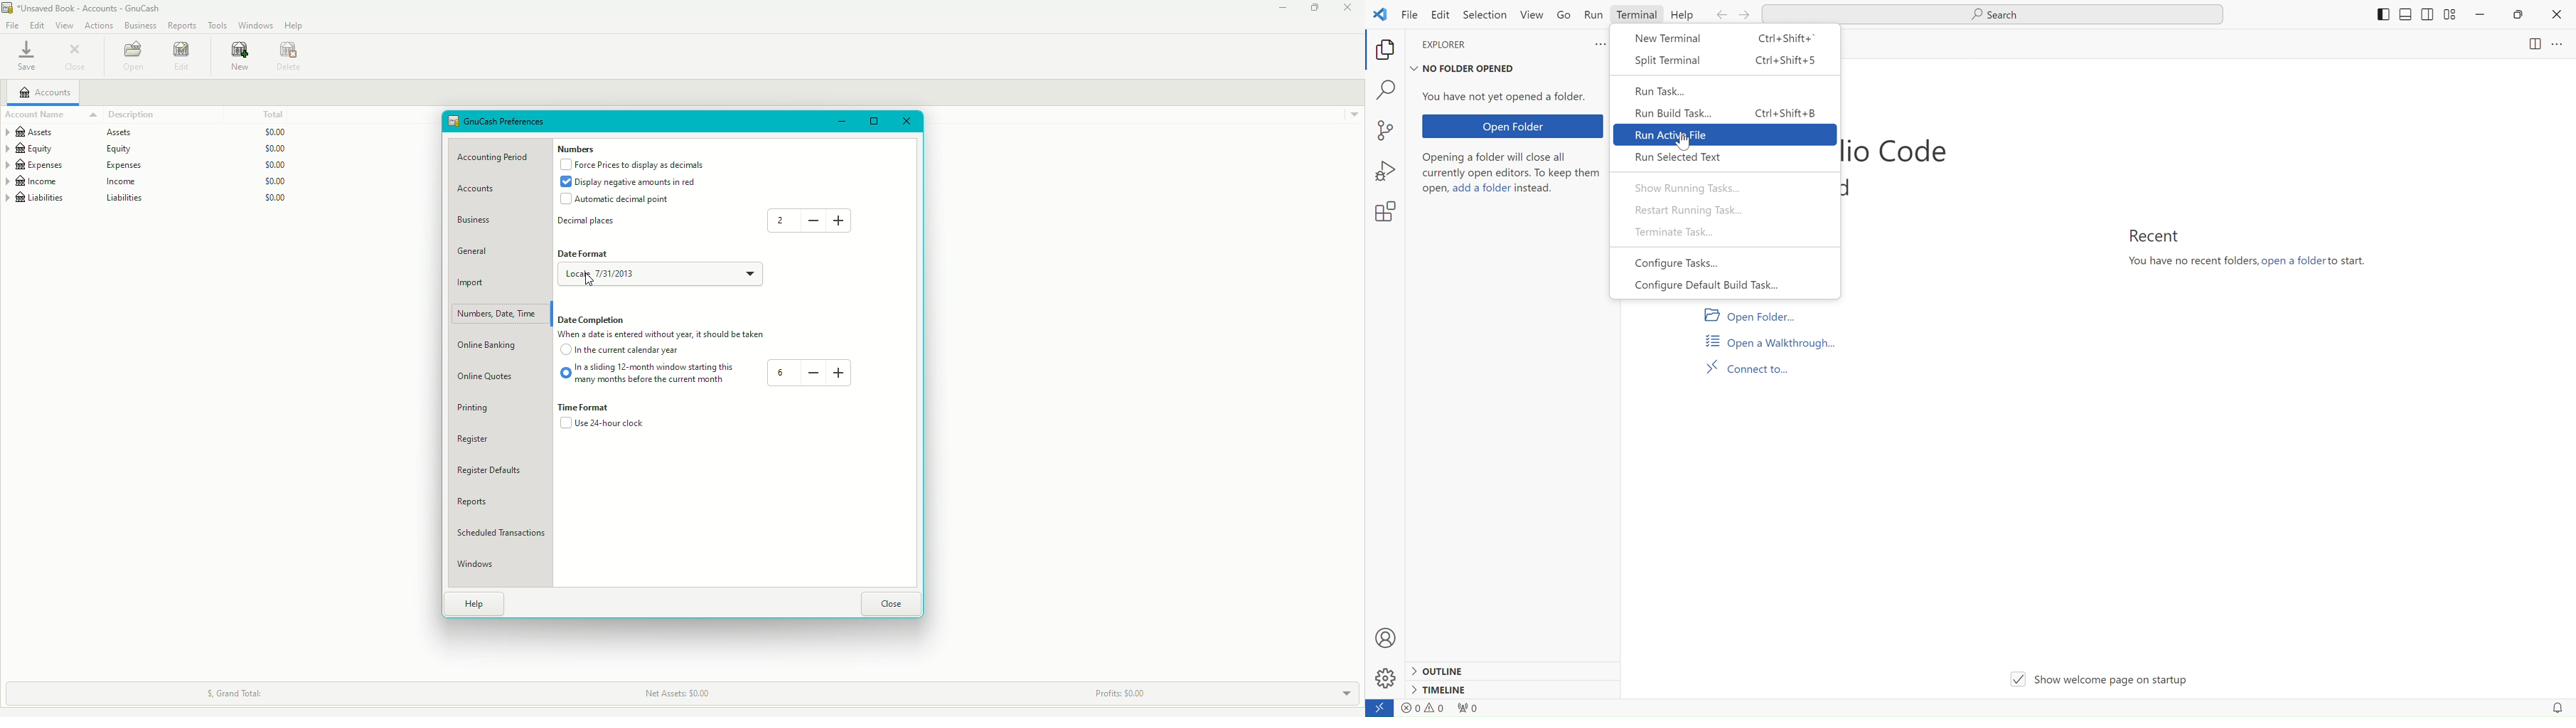 Image resolution: width=2576 pixels, height=728 pixels. Describe the element at coordinates (812, 372) in the screenshot. I see `Minus` at that location.